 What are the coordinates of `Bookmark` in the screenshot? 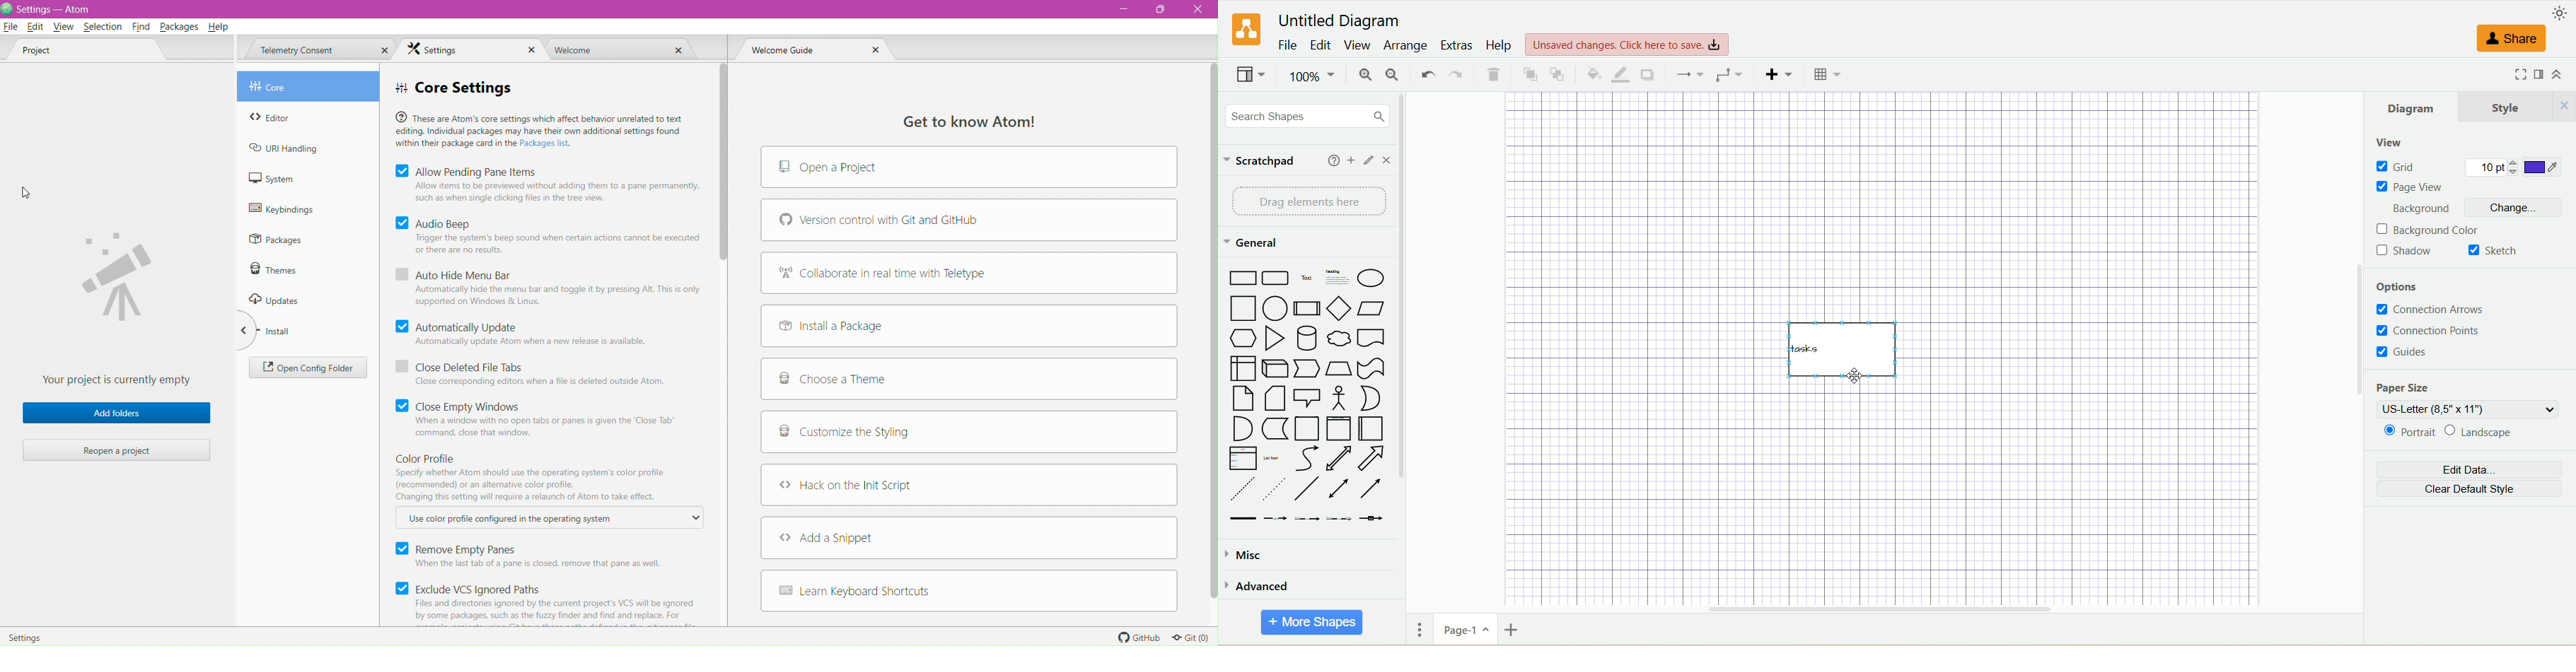 It's located at (1371, 339).